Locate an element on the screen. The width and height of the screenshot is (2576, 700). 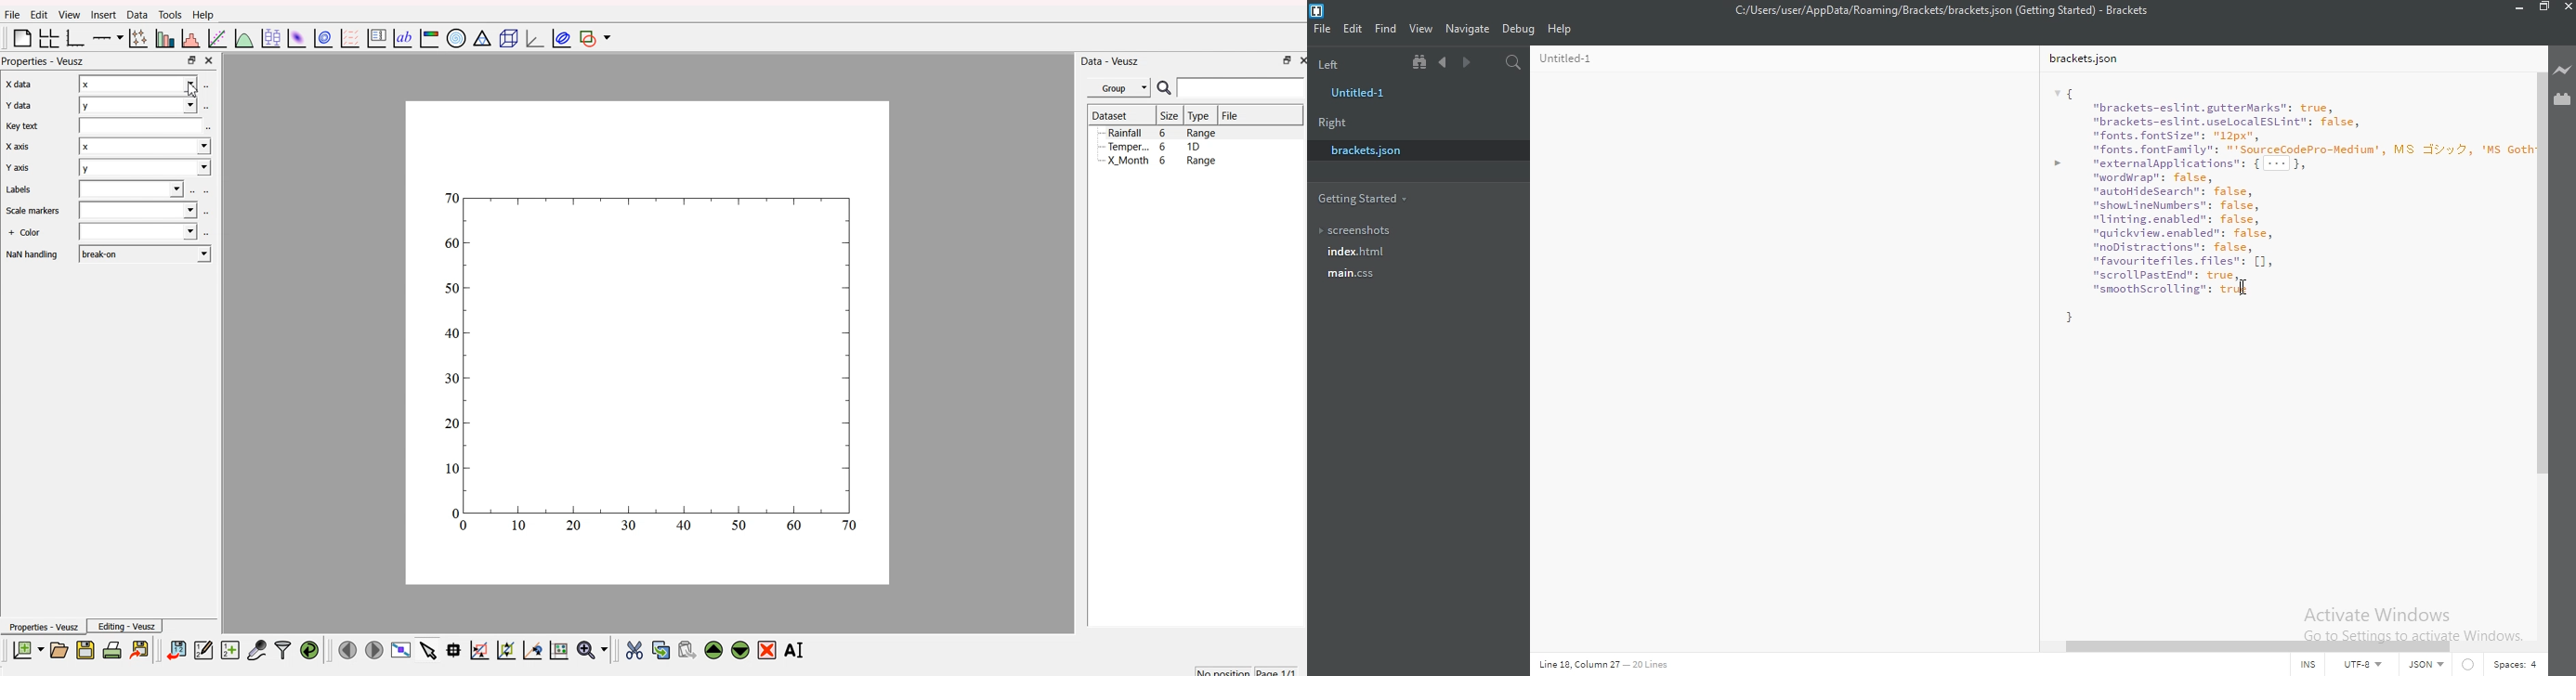
cursor is located at coordinates (199, 88).